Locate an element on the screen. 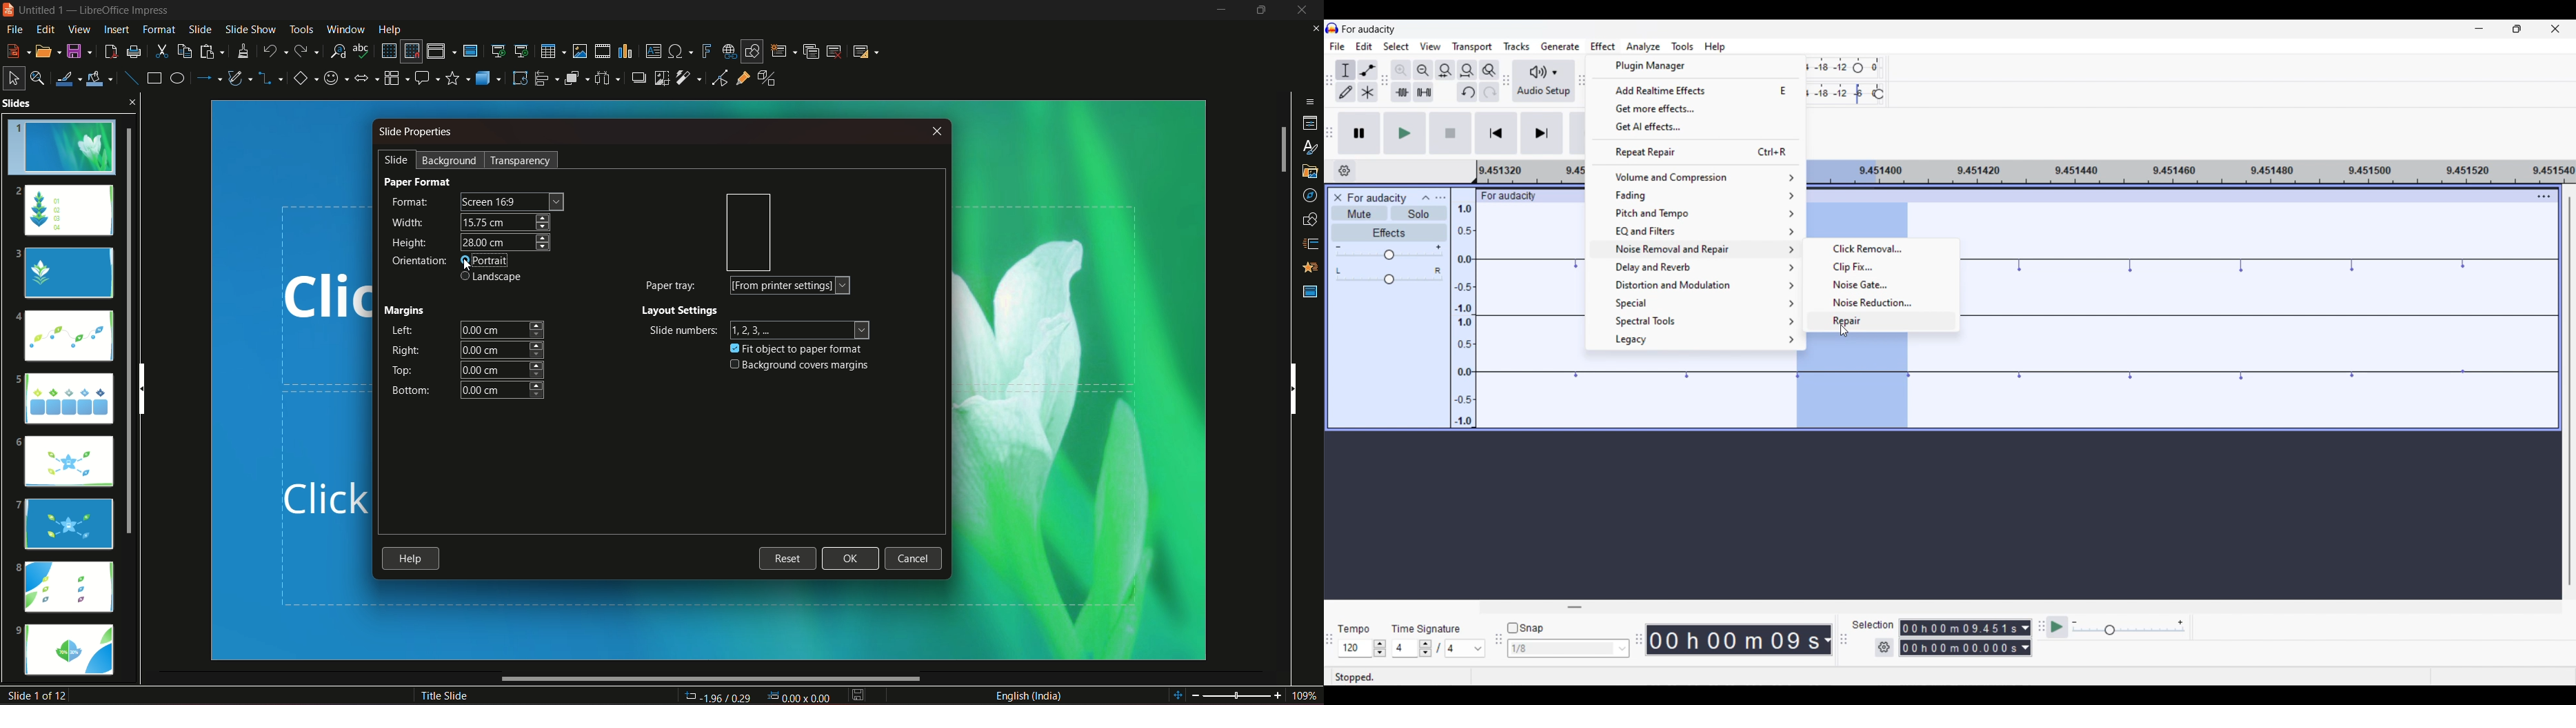 The width and height of the screenshot is (2576, 728). insert hyperlink is located at coordinates (726, 50).